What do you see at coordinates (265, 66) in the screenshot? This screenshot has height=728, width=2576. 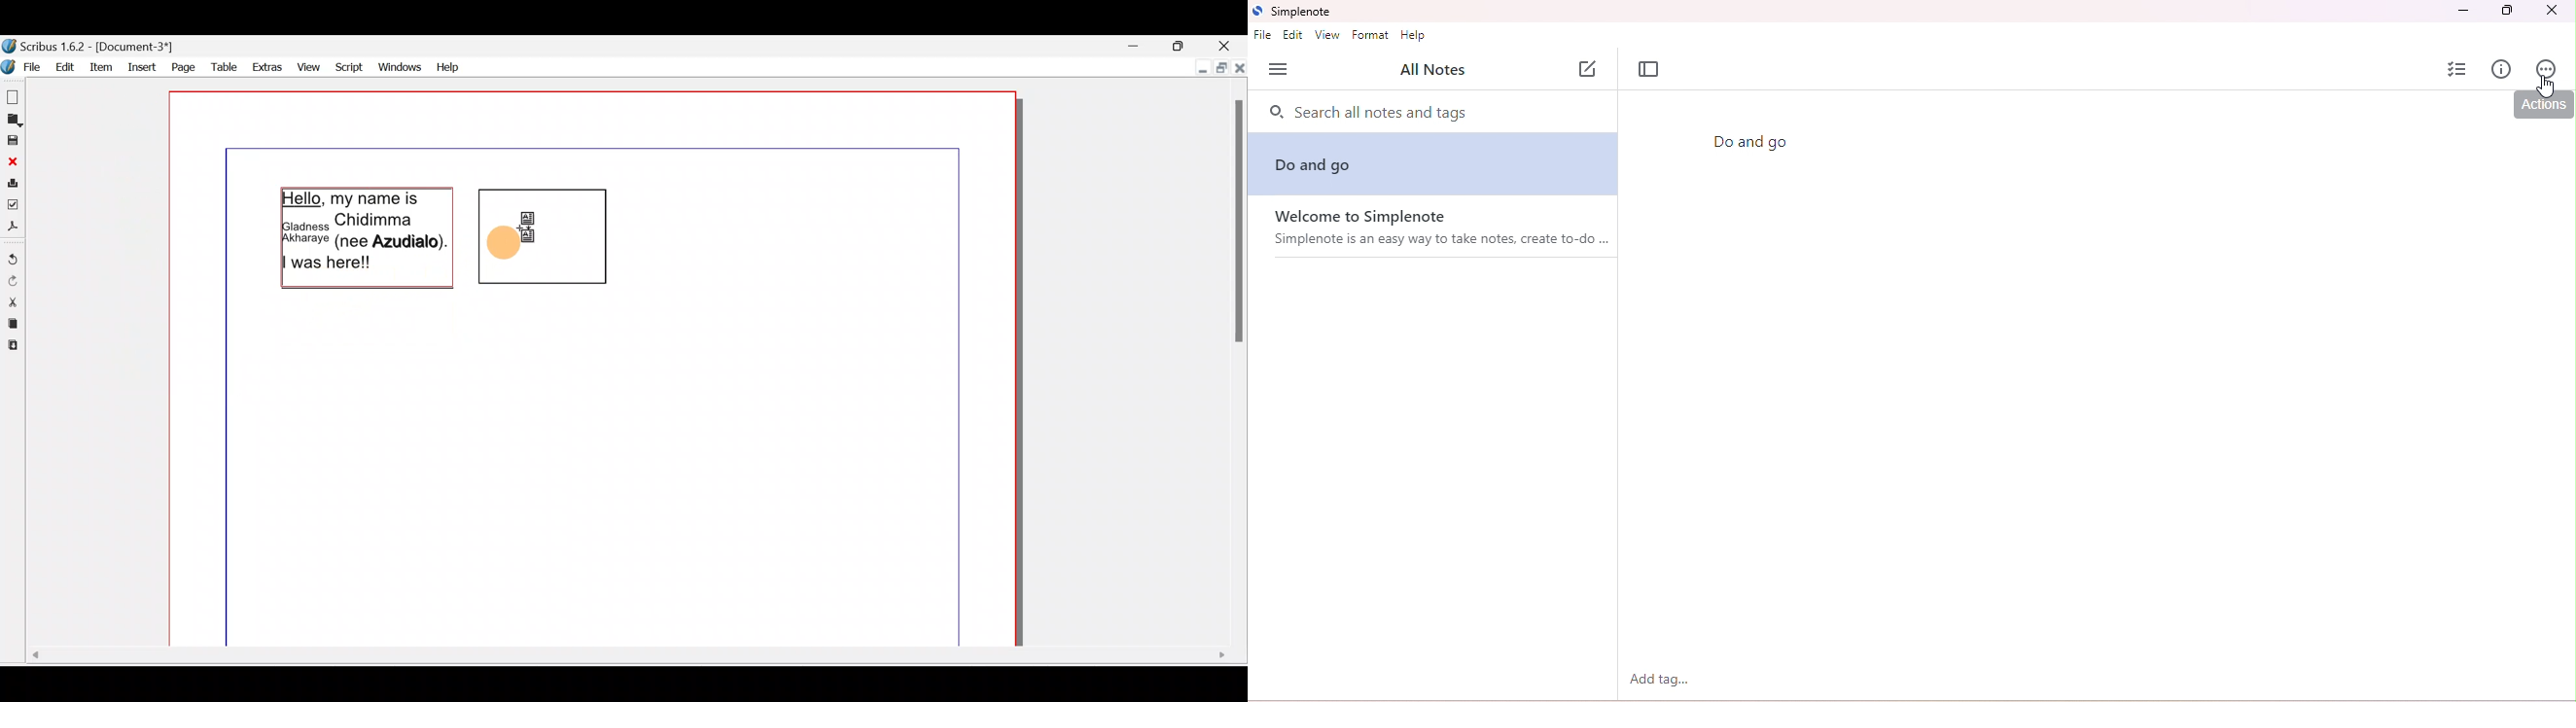 I see `Extras` at bounding box center [265, 66].